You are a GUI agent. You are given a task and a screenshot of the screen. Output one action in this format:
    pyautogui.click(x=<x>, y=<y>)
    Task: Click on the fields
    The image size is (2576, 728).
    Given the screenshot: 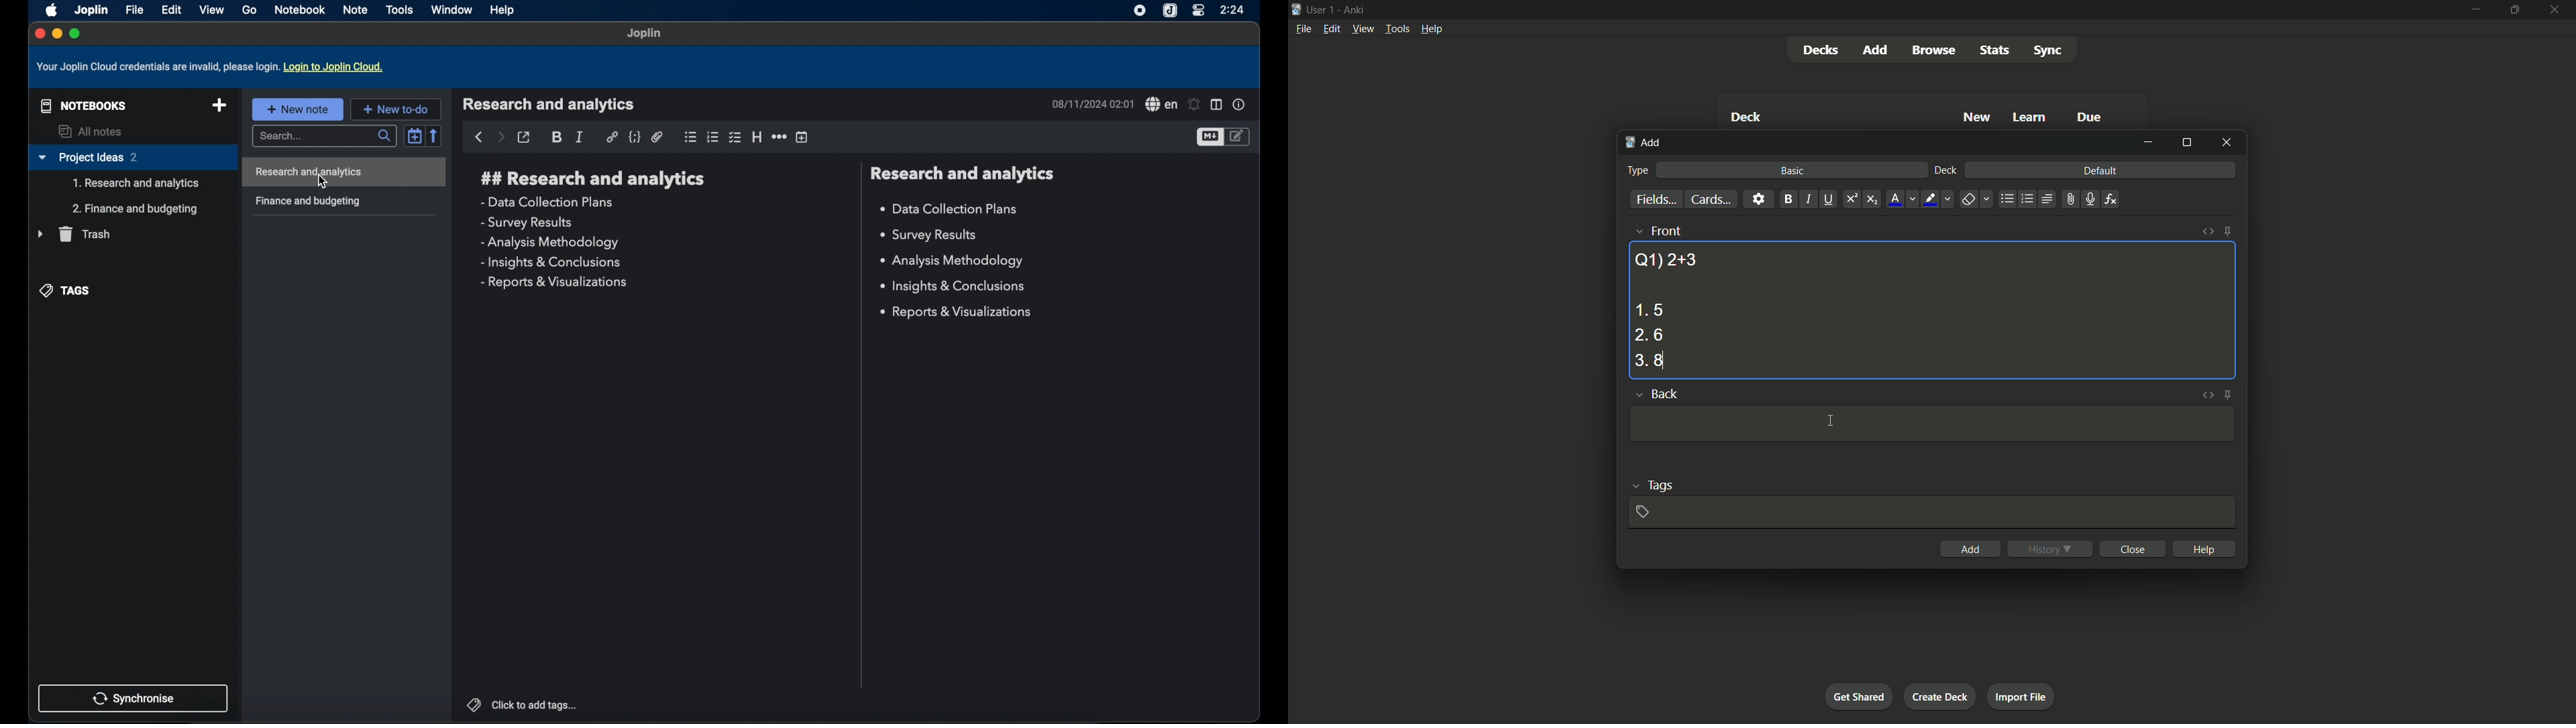 What is the action you would take?
    pyautogui.click(x=1656, y=200)
    